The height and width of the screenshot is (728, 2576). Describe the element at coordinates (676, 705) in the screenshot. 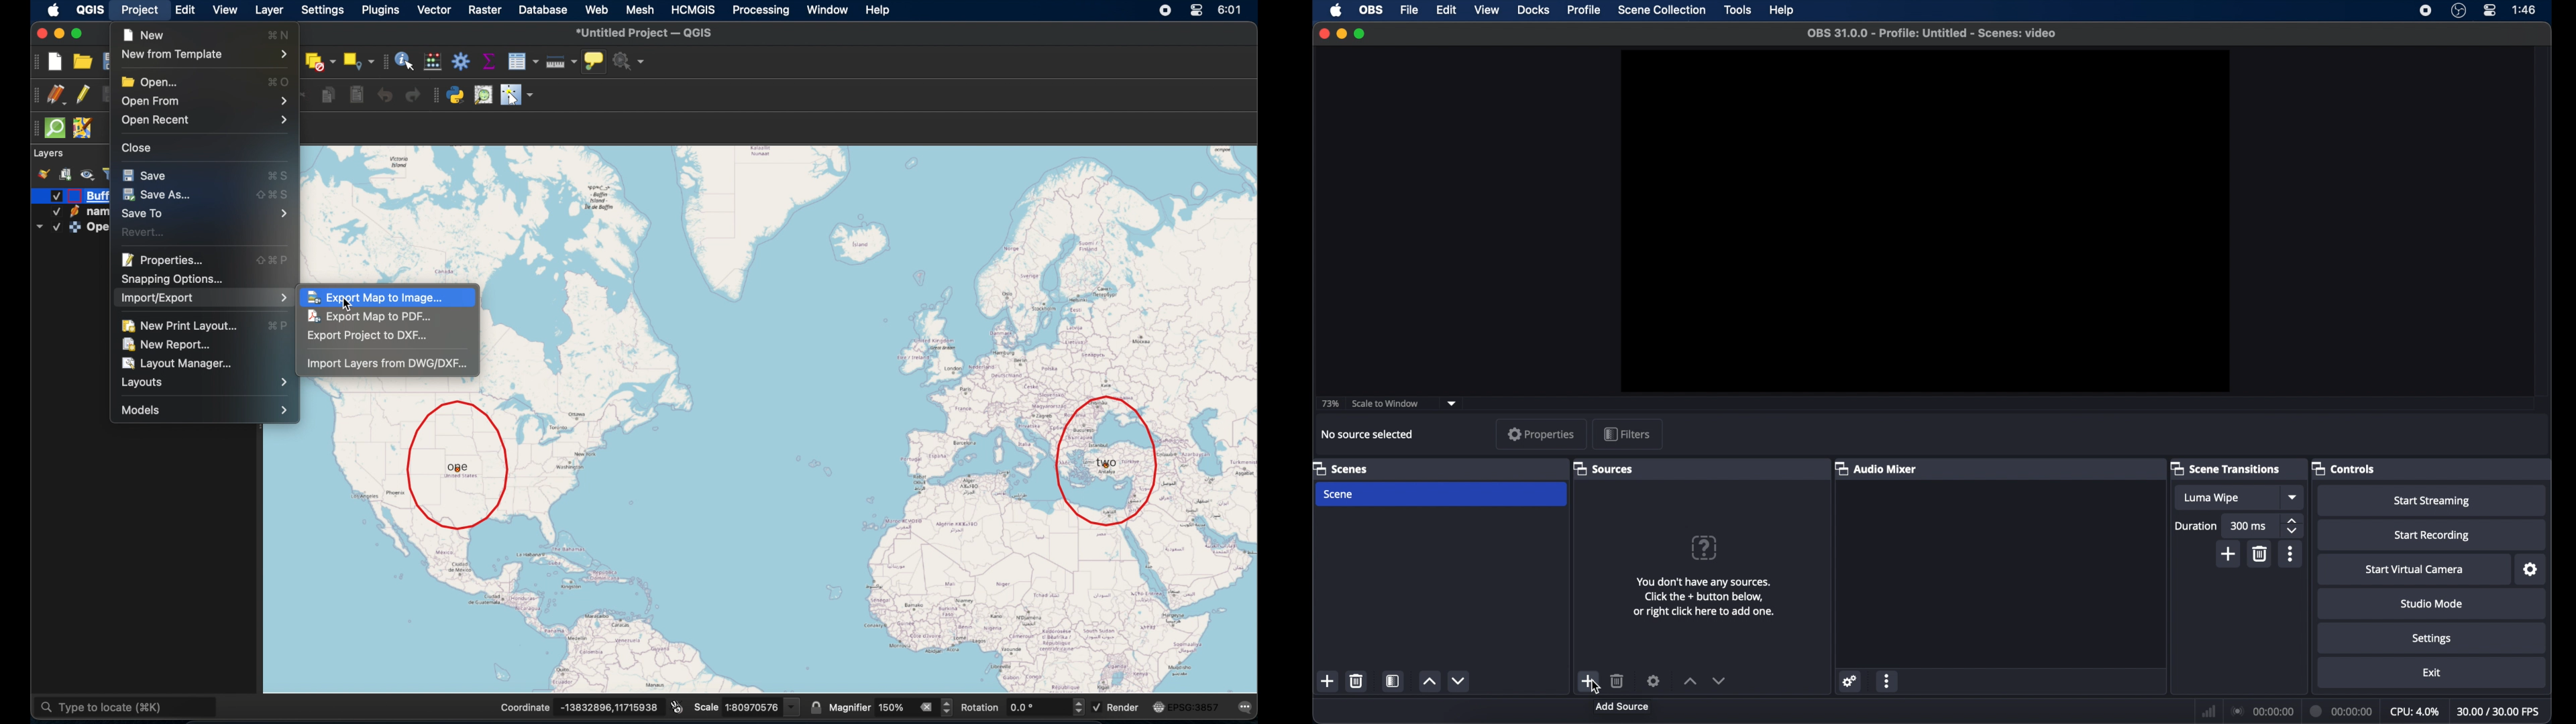

I see `toggle extents and position mouse display` at that location.